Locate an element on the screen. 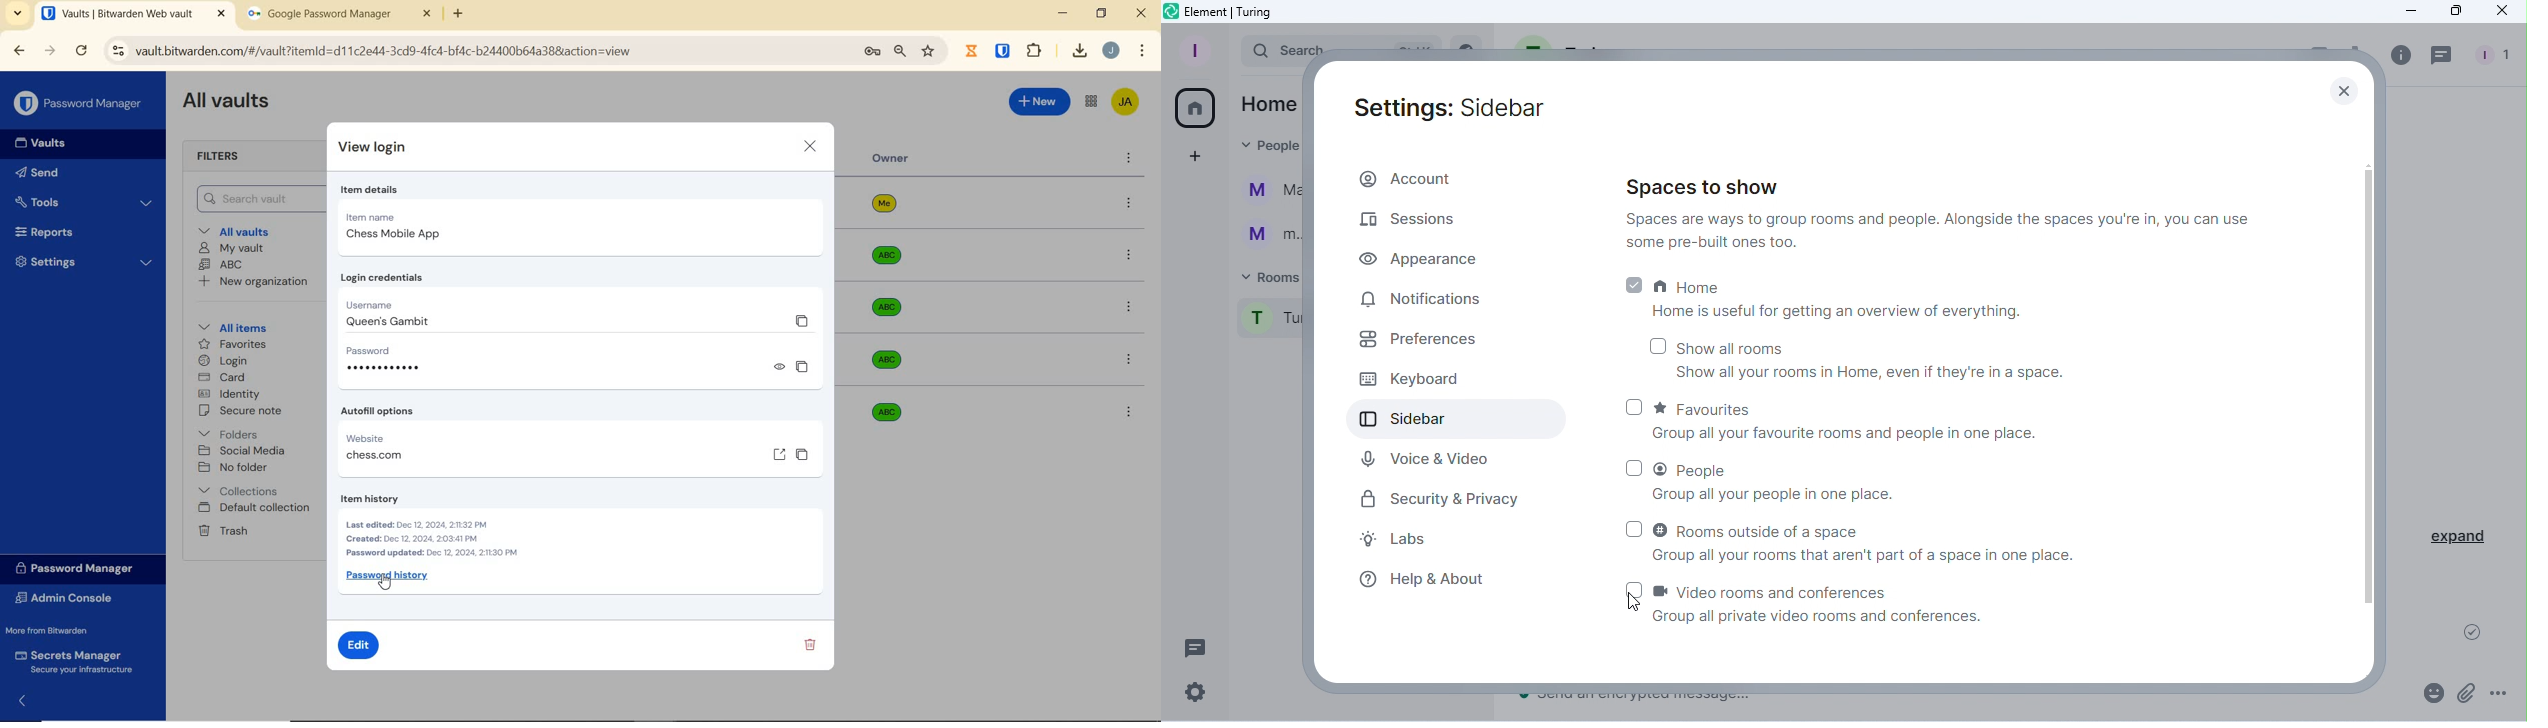  abc is located at coordinates (887, 360).